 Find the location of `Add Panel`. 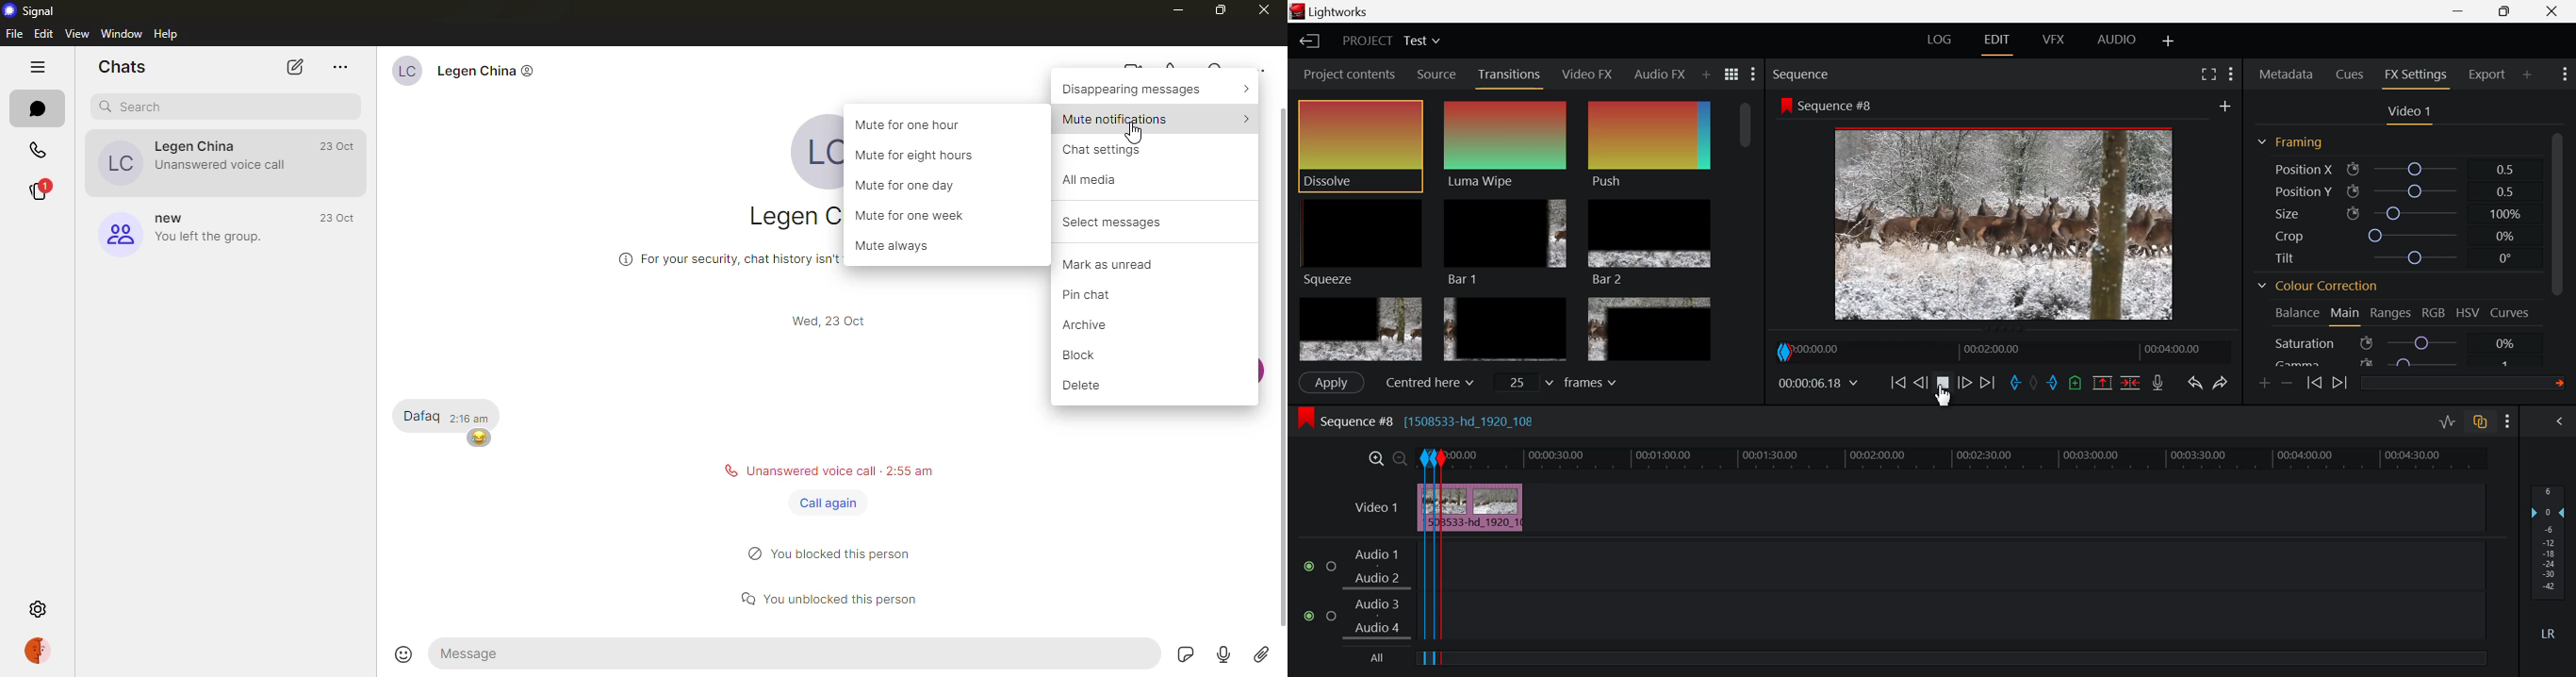

Add Panel is located at coordinates (1705, 76).